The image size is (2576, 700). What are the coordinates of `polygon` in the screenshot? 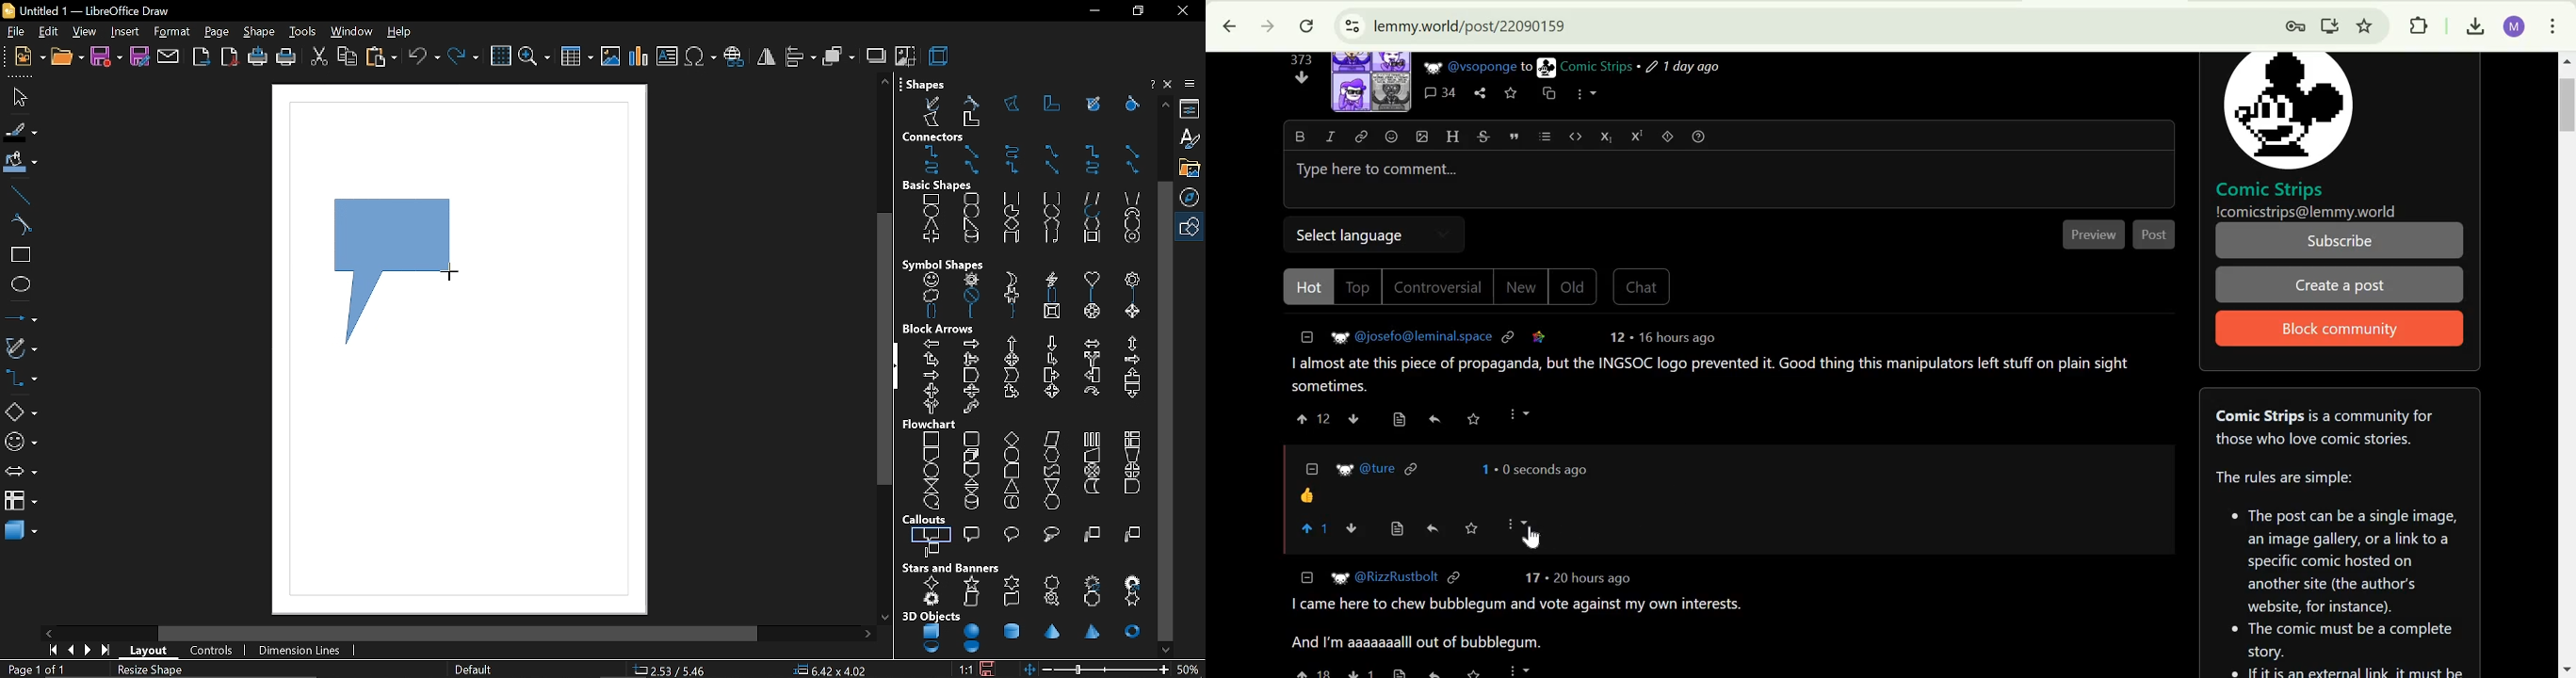 It's located at (1013, 105).